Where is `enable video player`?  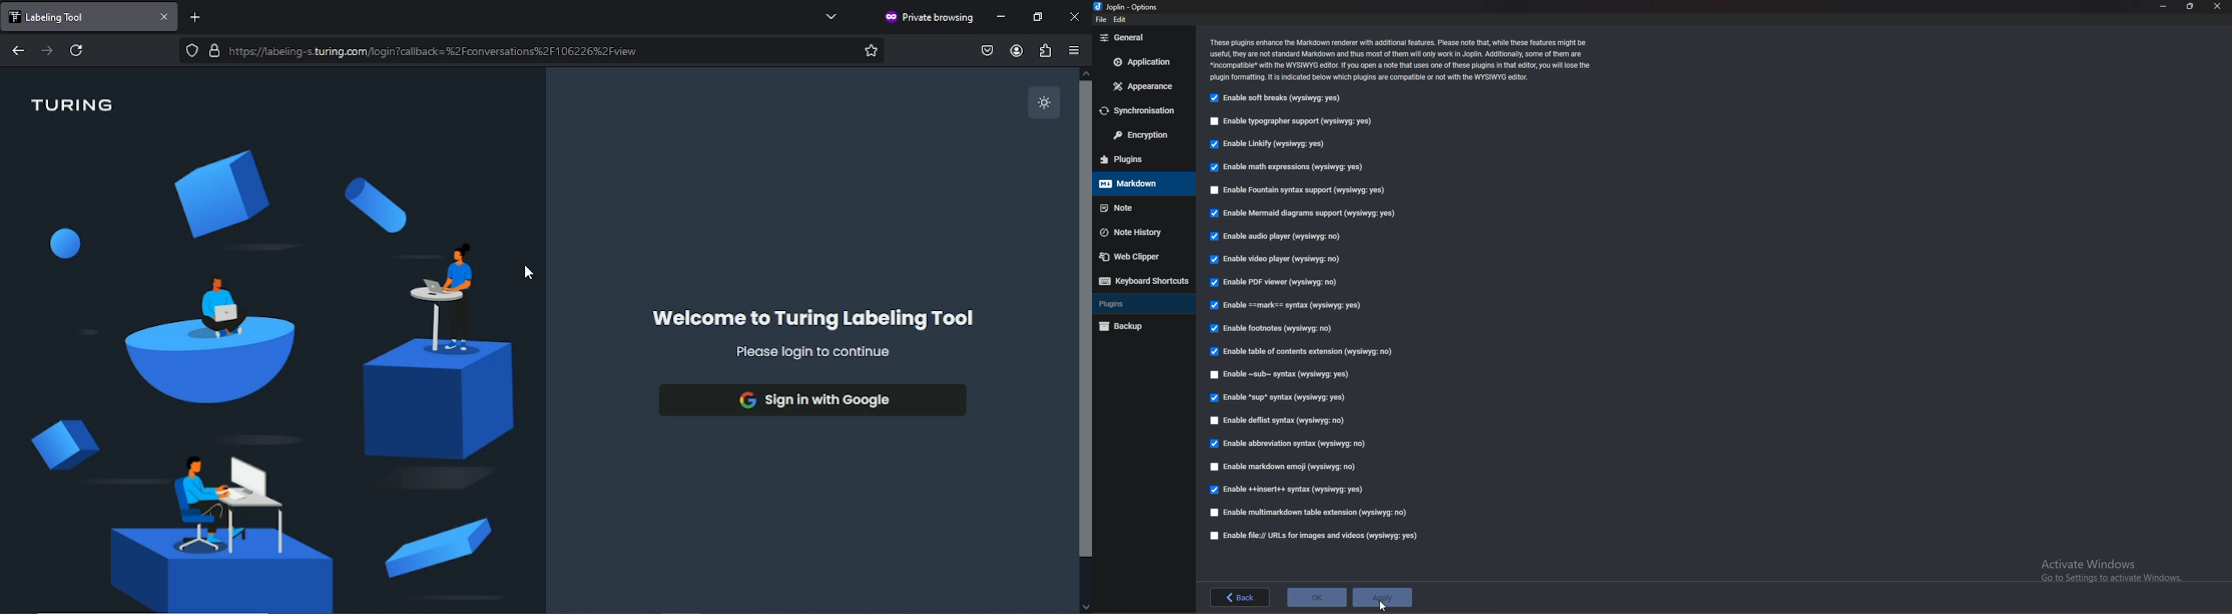 enable video player is located at coordinates (1279, 260).